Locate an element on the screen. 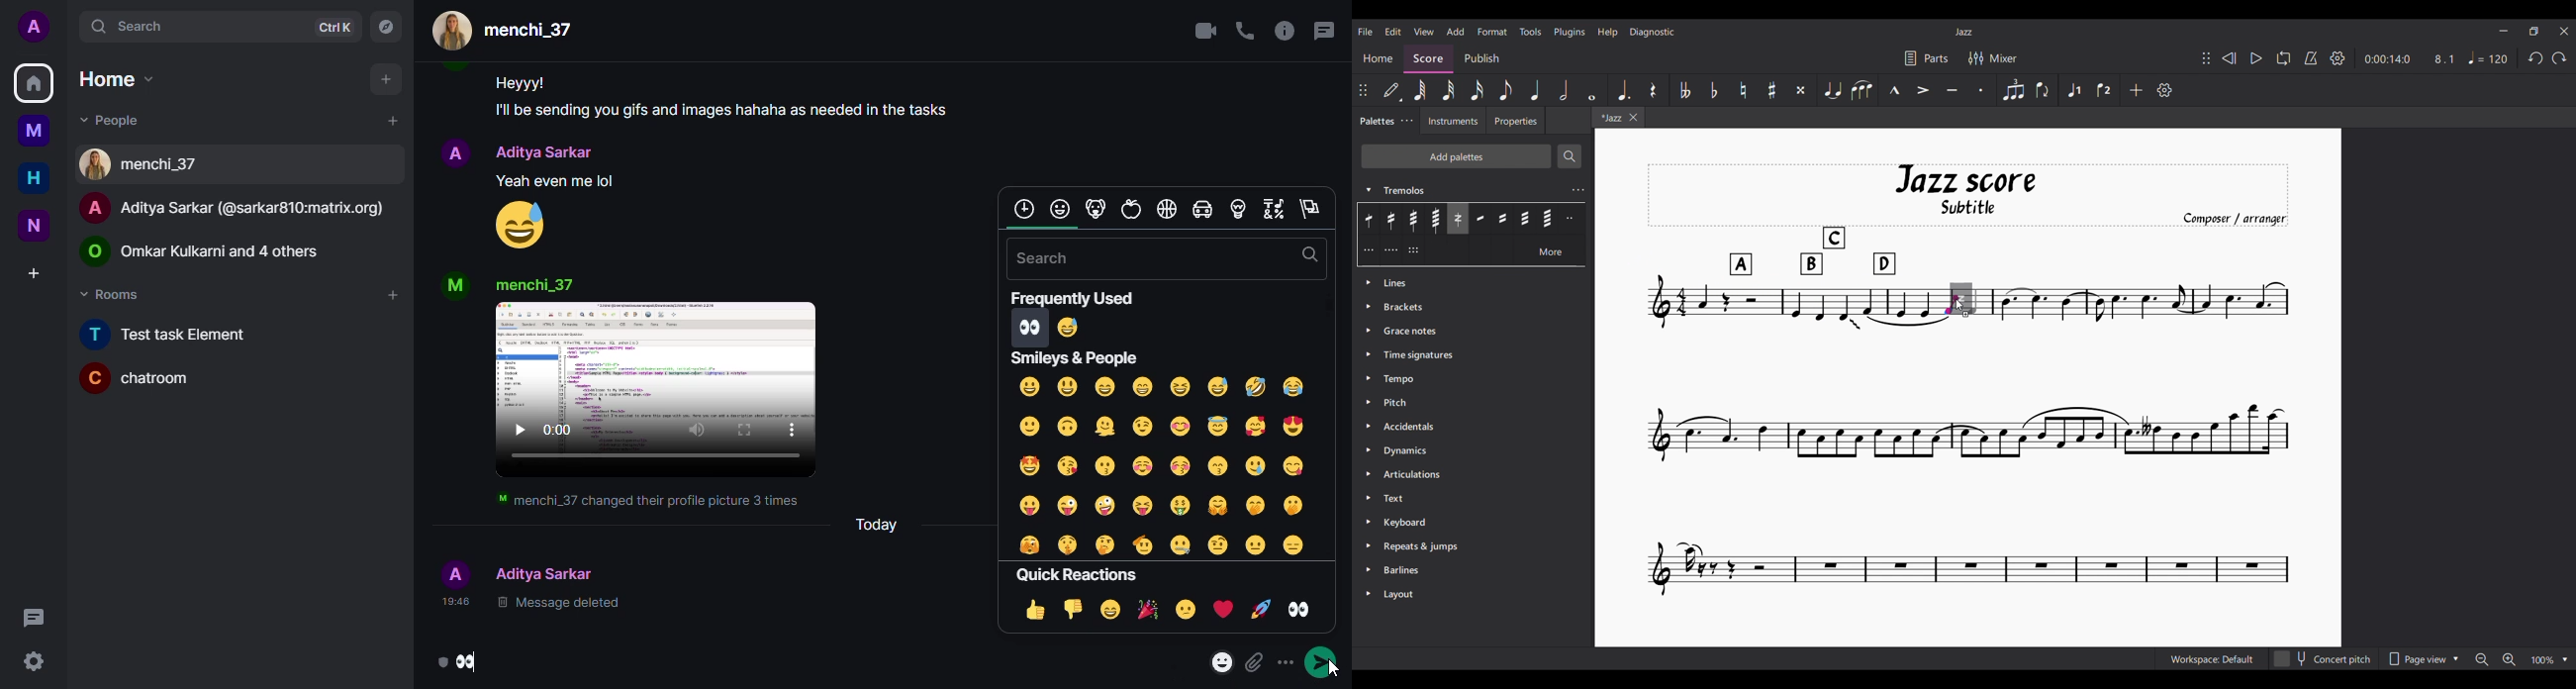 This screenshot has width=2576, height=700. Parts is located at coordinates (1927, 57).